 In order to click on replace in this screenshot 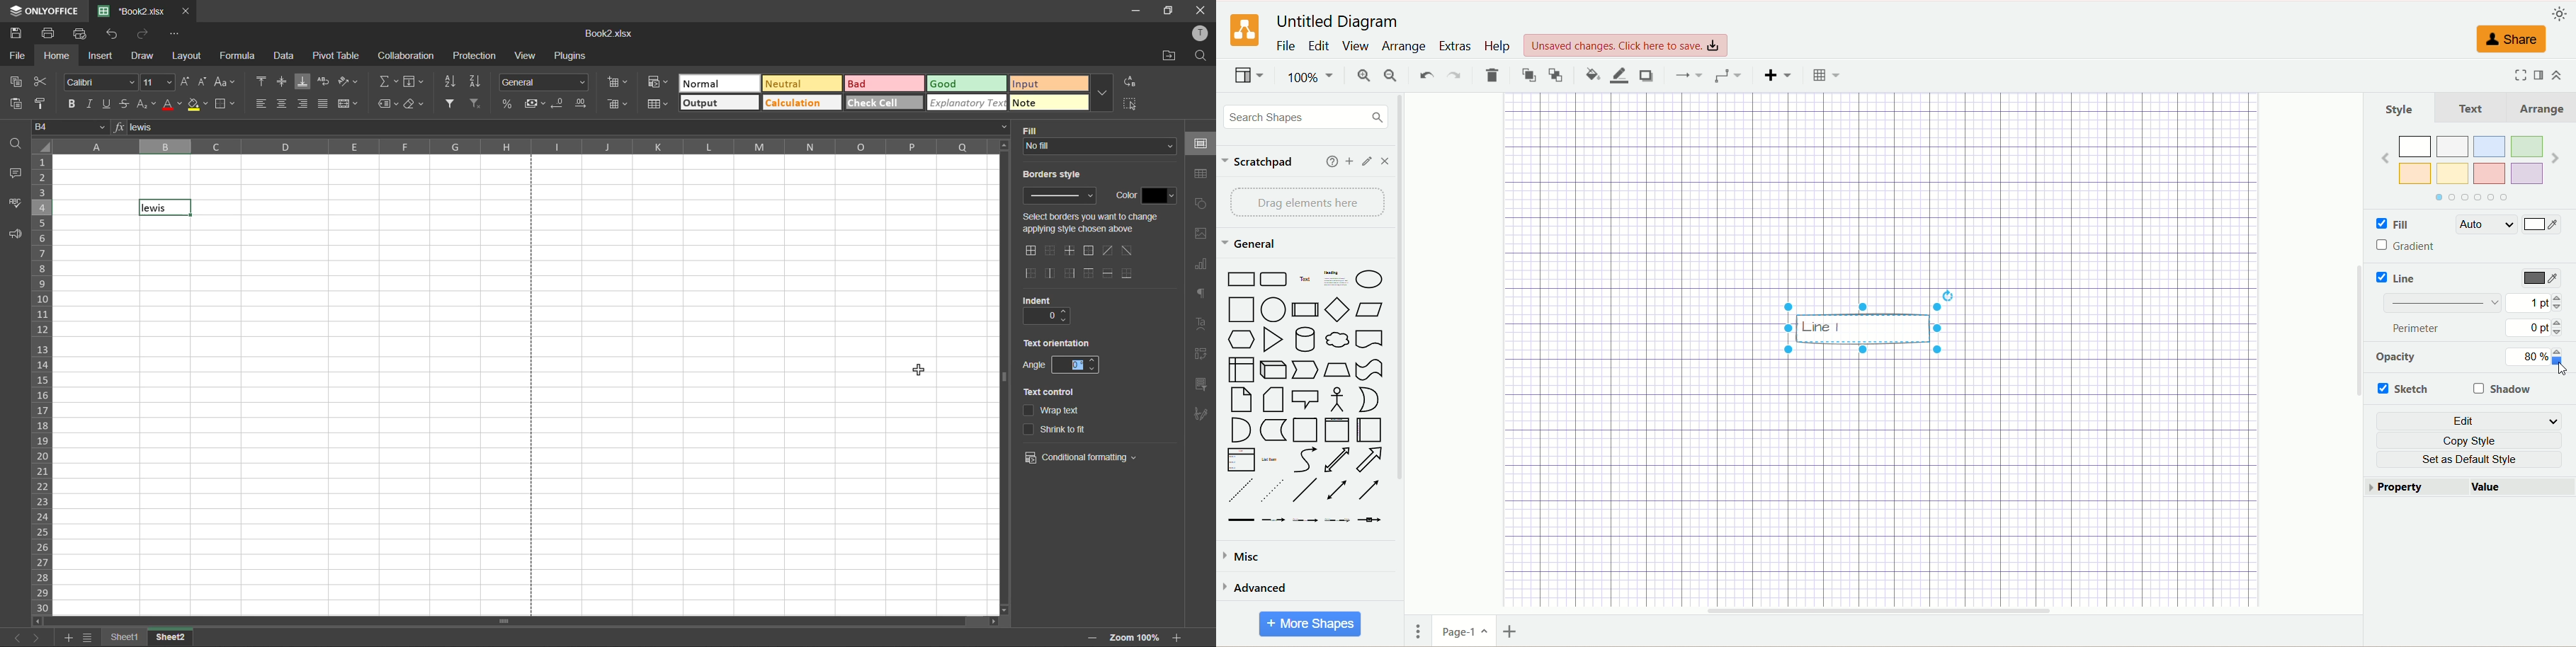, I will do `click(1132, 80)`.